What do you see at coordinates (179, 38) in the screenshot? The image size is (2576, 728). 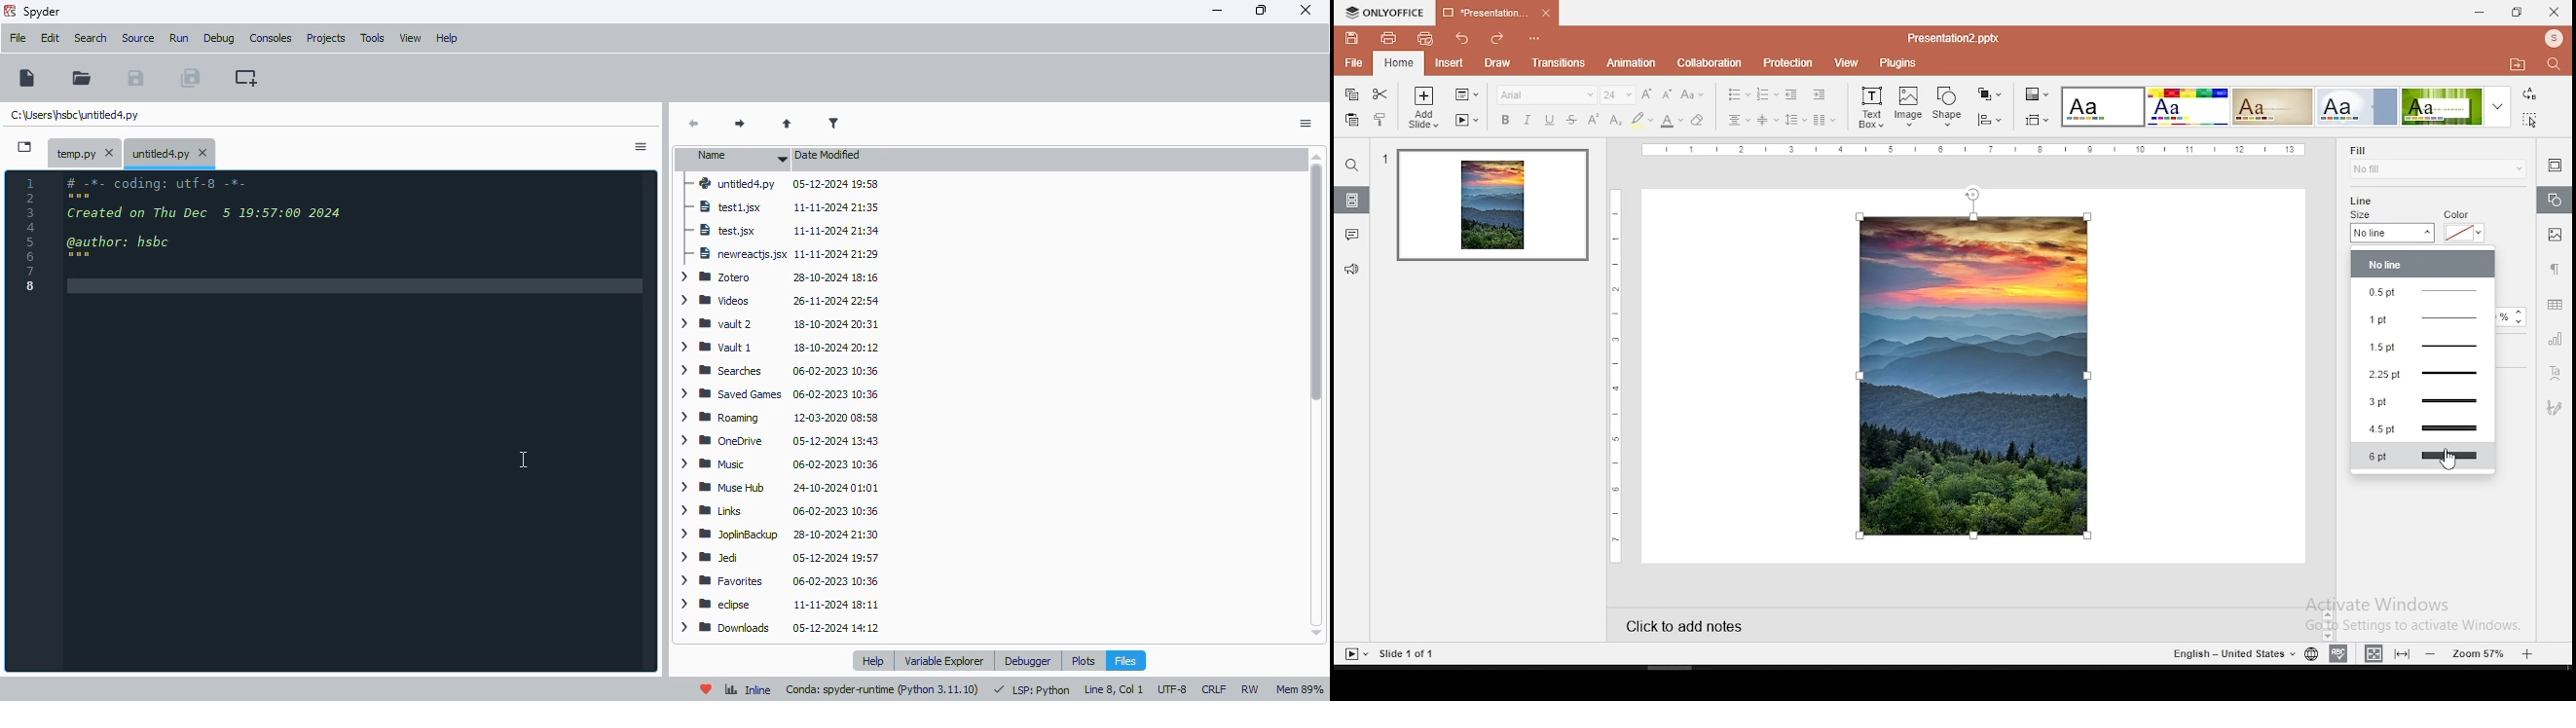 I see `run` at bounding box center [179, 38].